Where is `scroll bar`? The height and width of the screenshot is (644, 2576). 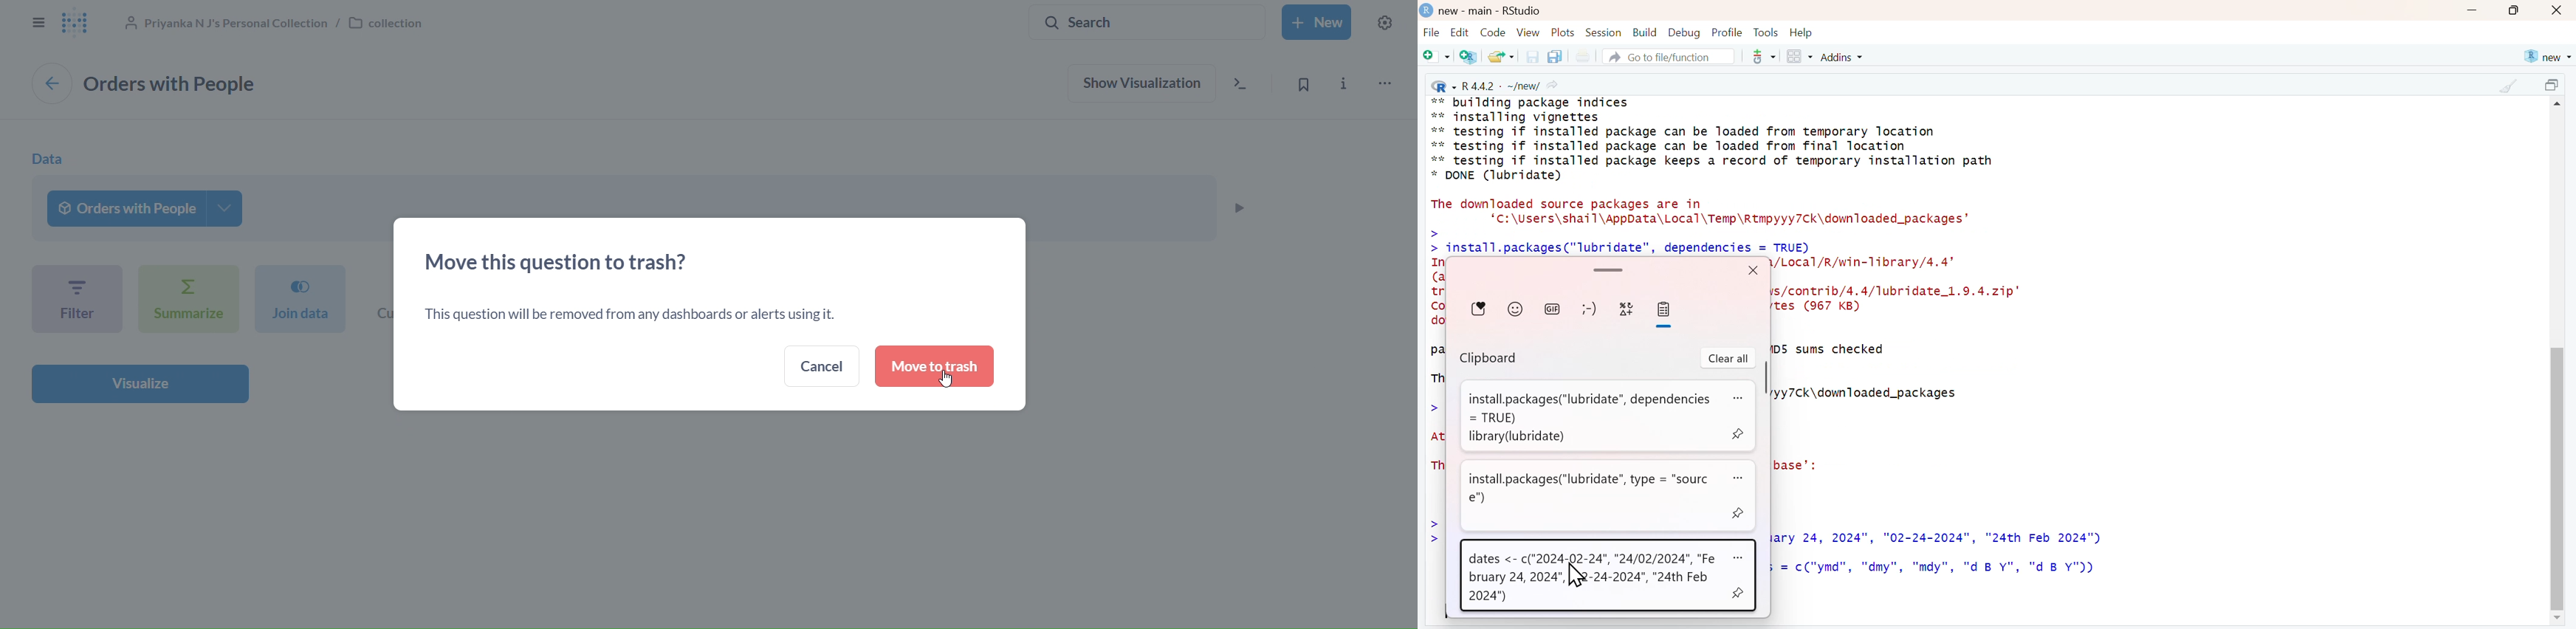
scroll bar is located at coordinates (1765, 378).